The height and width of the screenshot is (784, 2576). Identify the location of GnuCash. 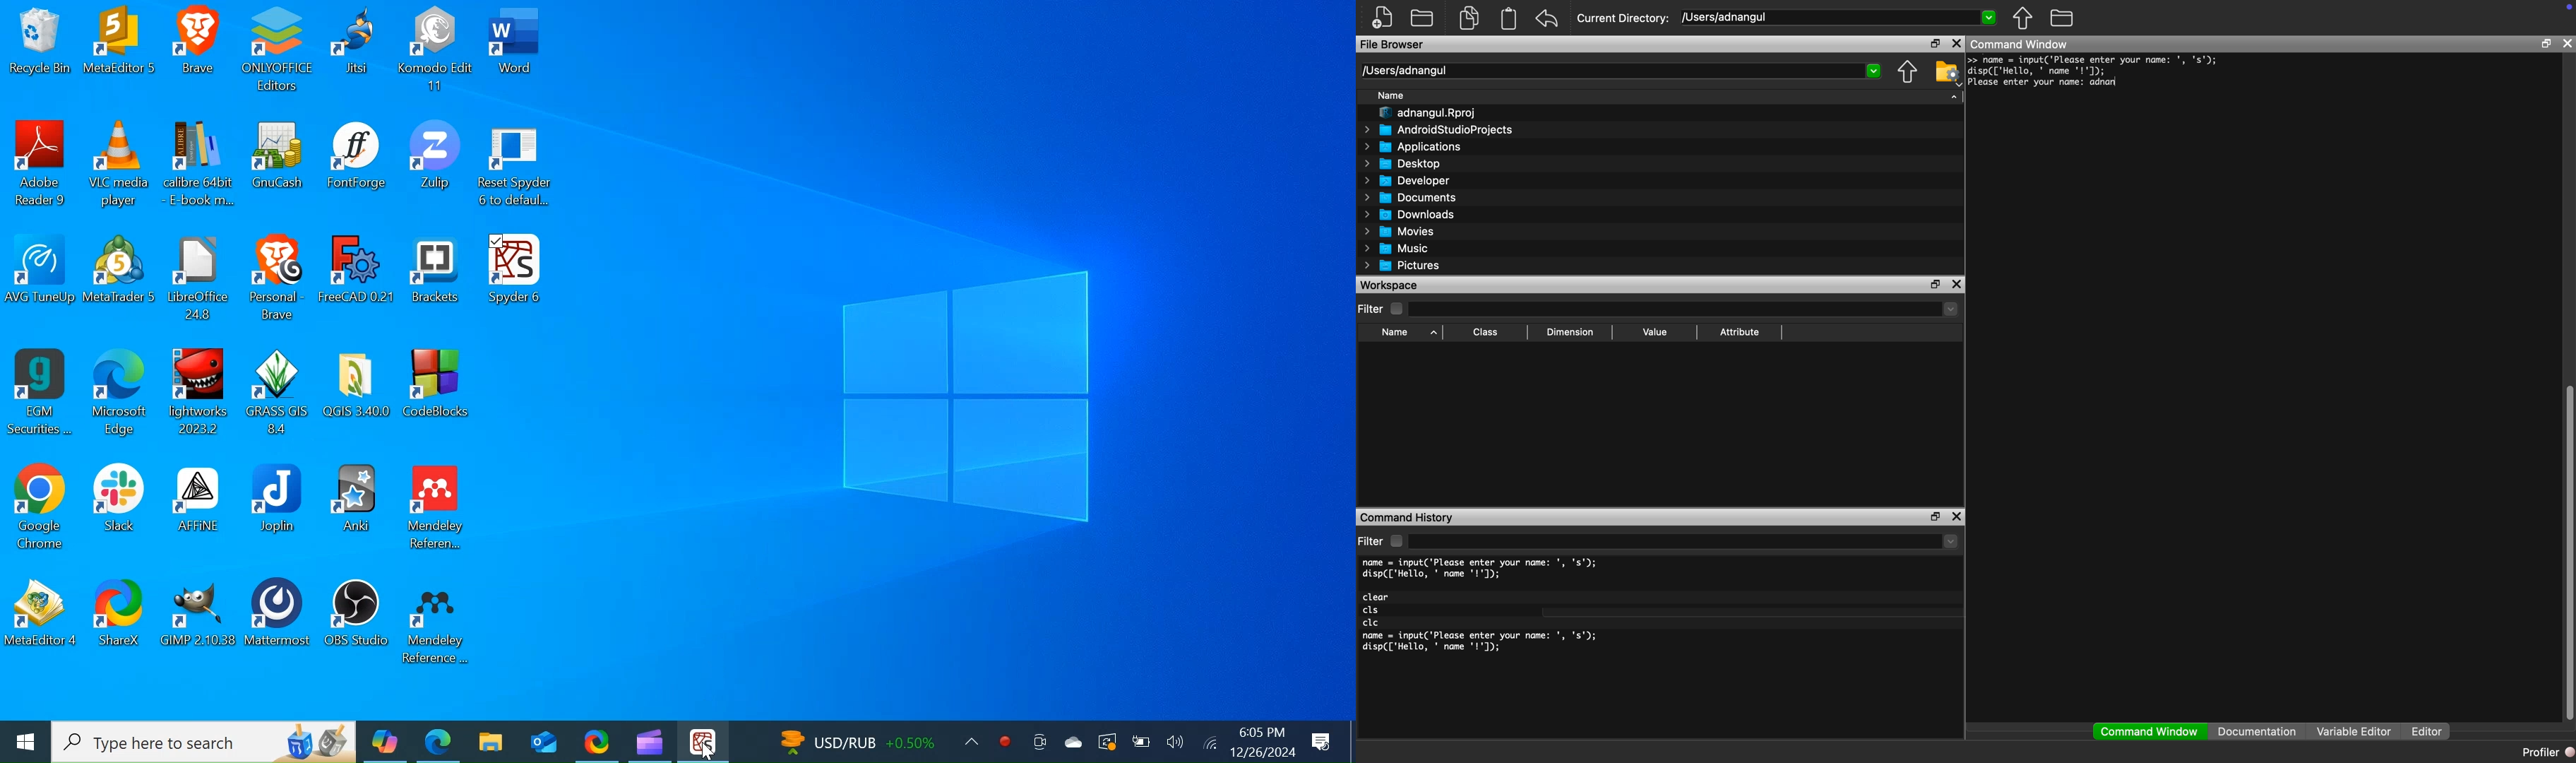
(279, 167).